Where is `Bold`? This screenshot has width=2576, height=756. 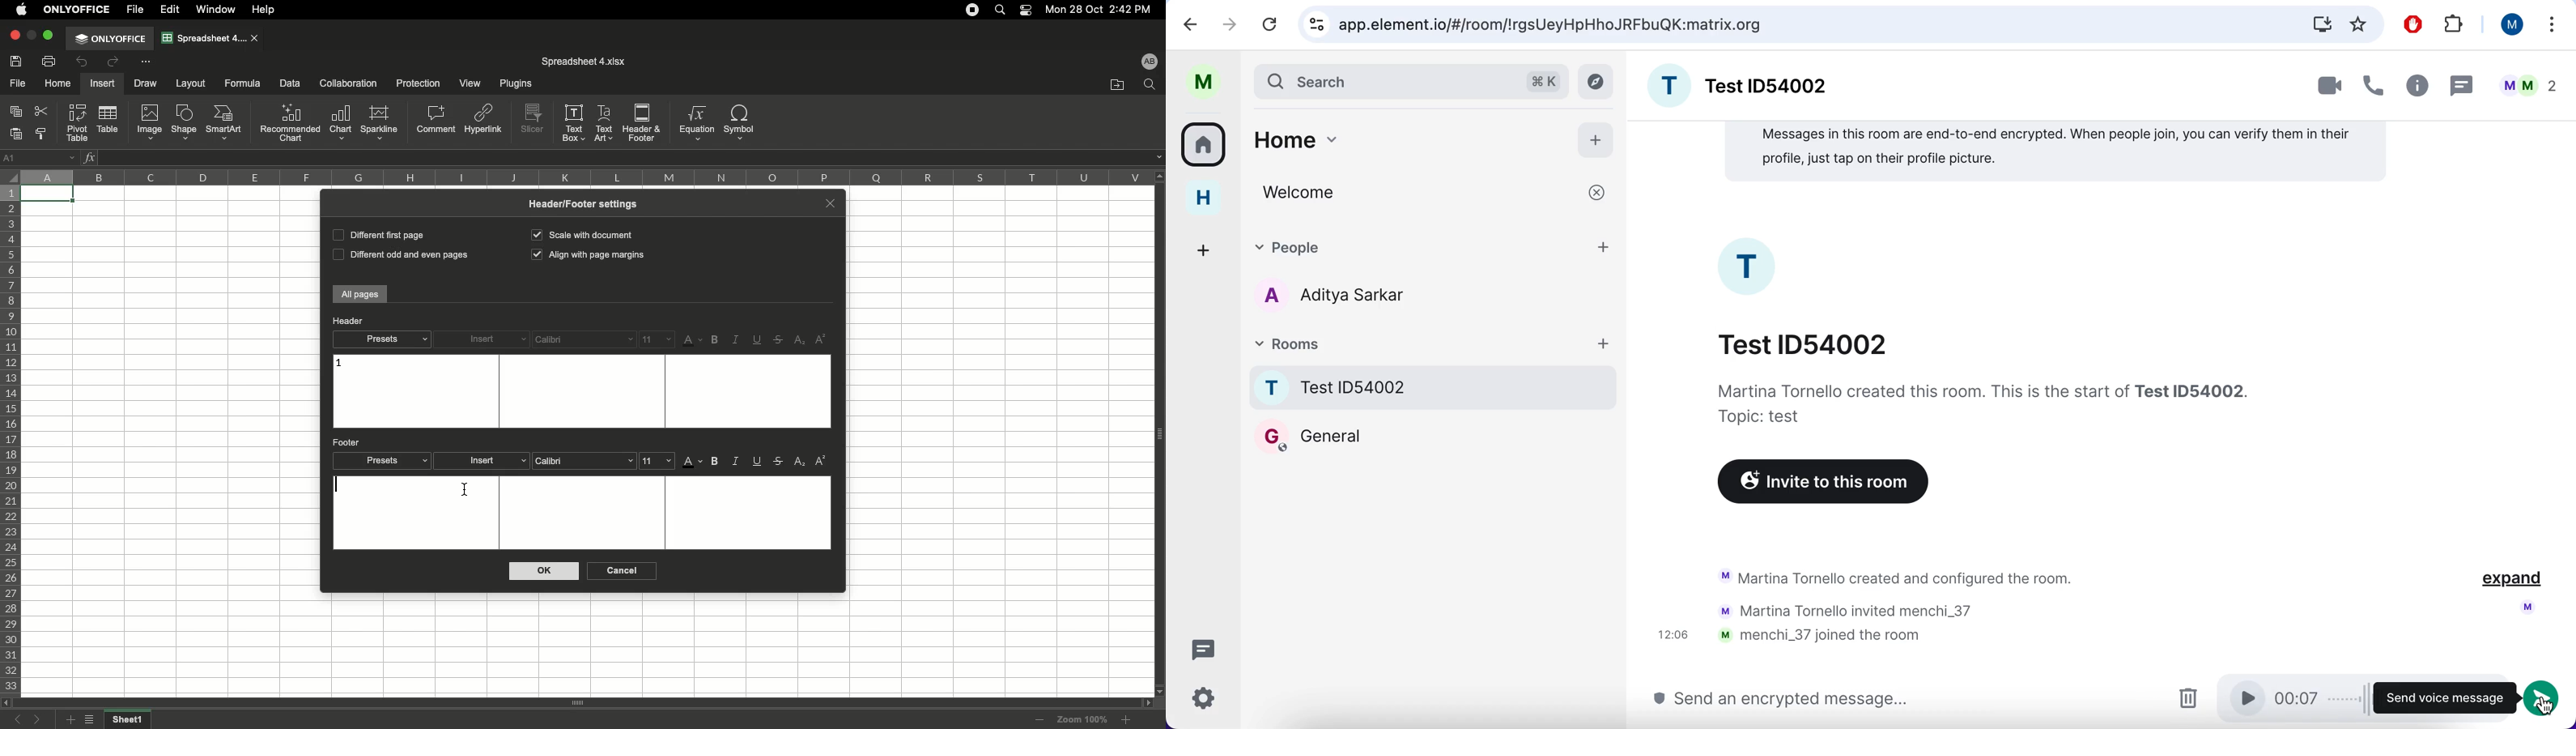 Bold is located at coordinates (716, 340).